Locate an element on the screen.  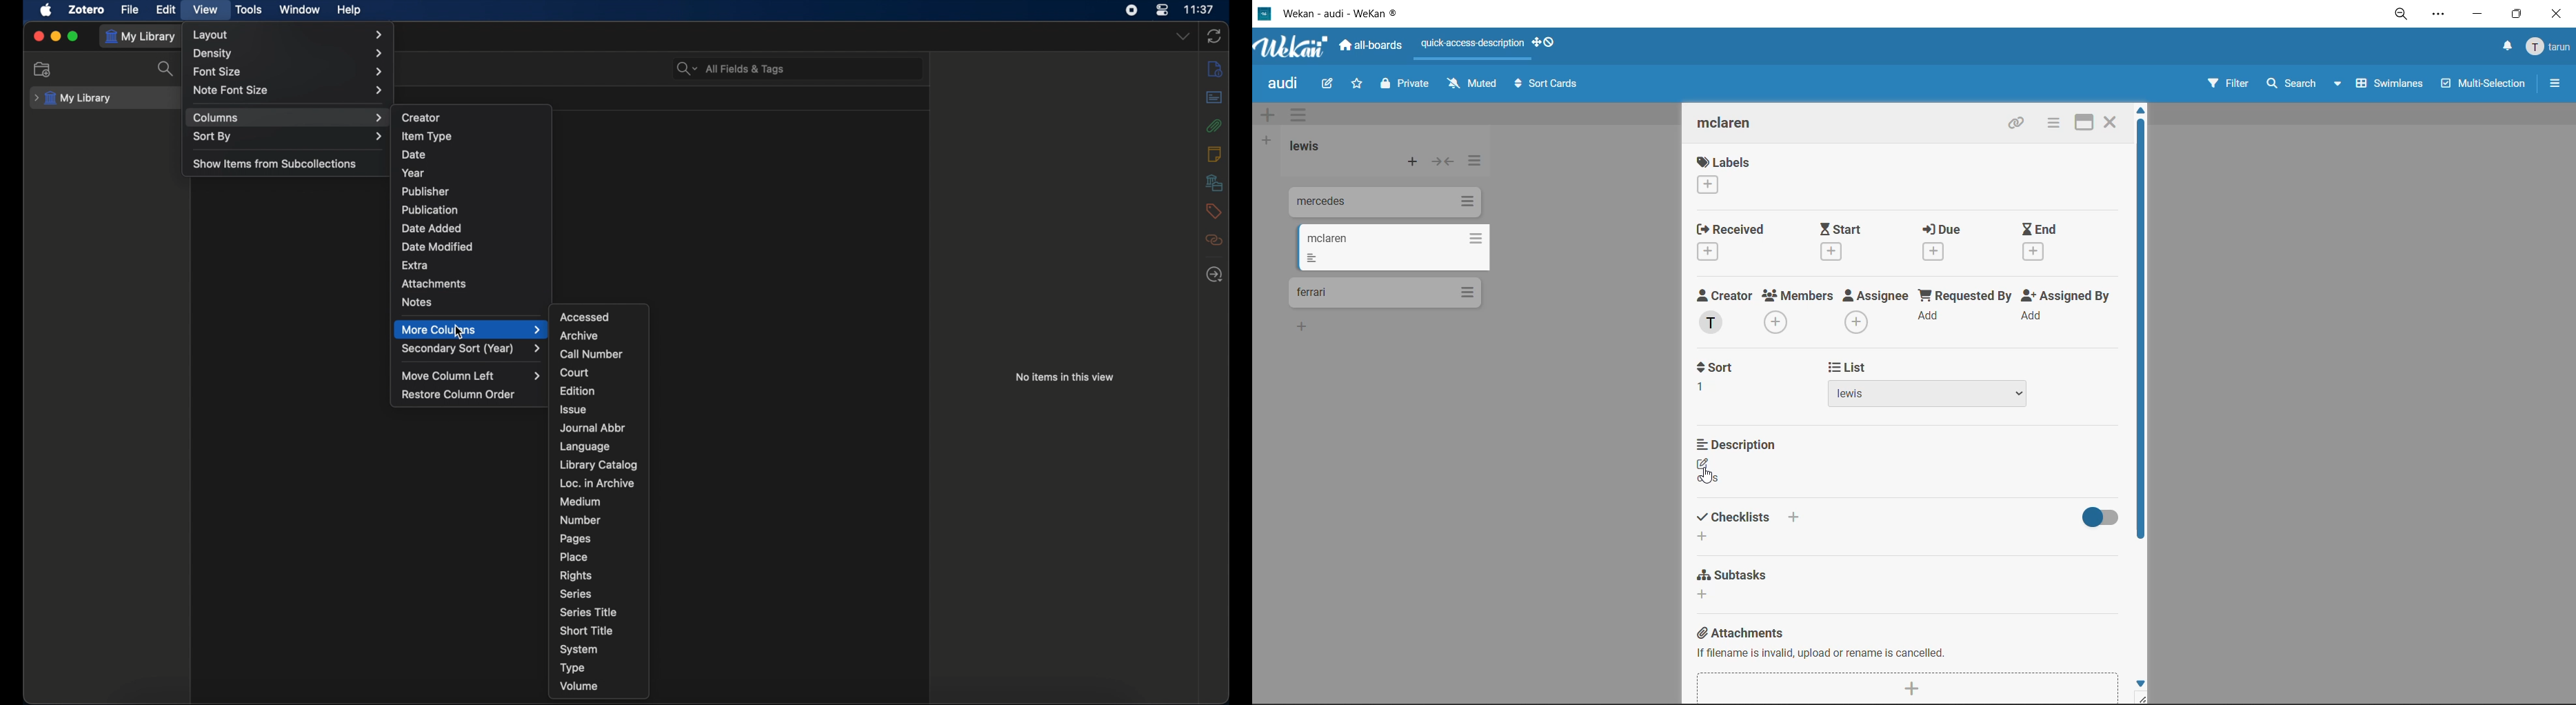
swimlane actions is located at coordinates (1302, 116).